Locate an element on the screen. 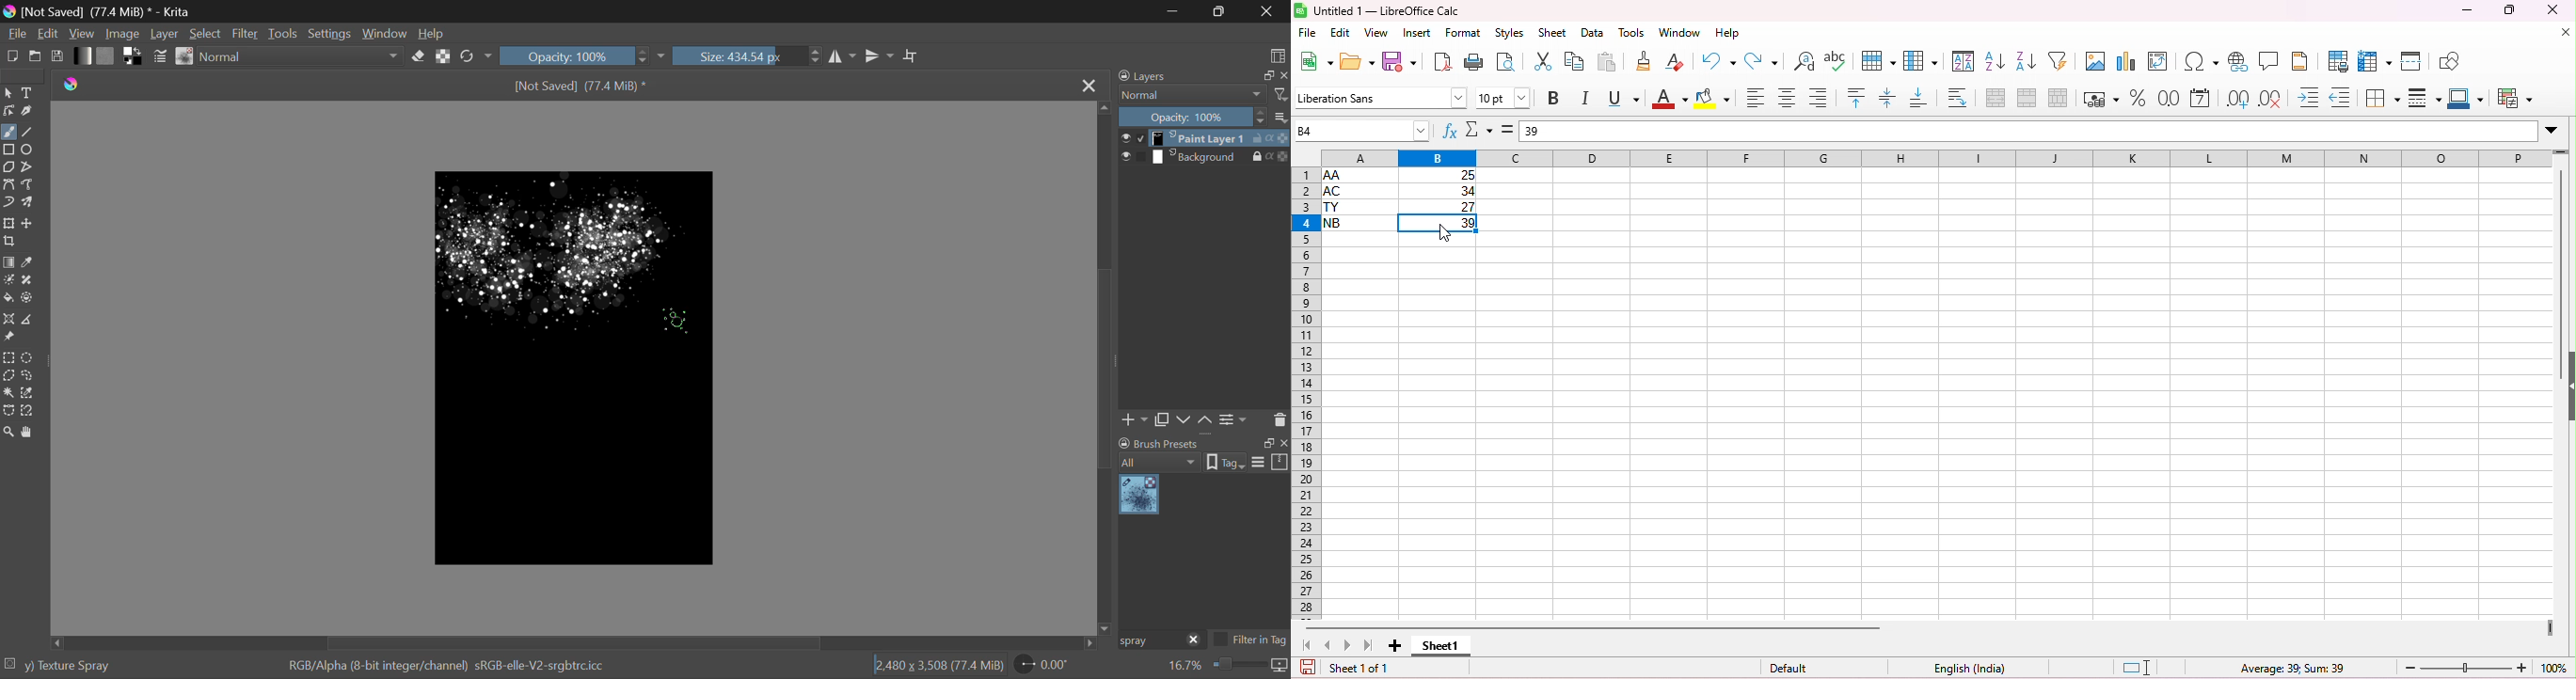  format as date is located at coordinates (2202, 99).